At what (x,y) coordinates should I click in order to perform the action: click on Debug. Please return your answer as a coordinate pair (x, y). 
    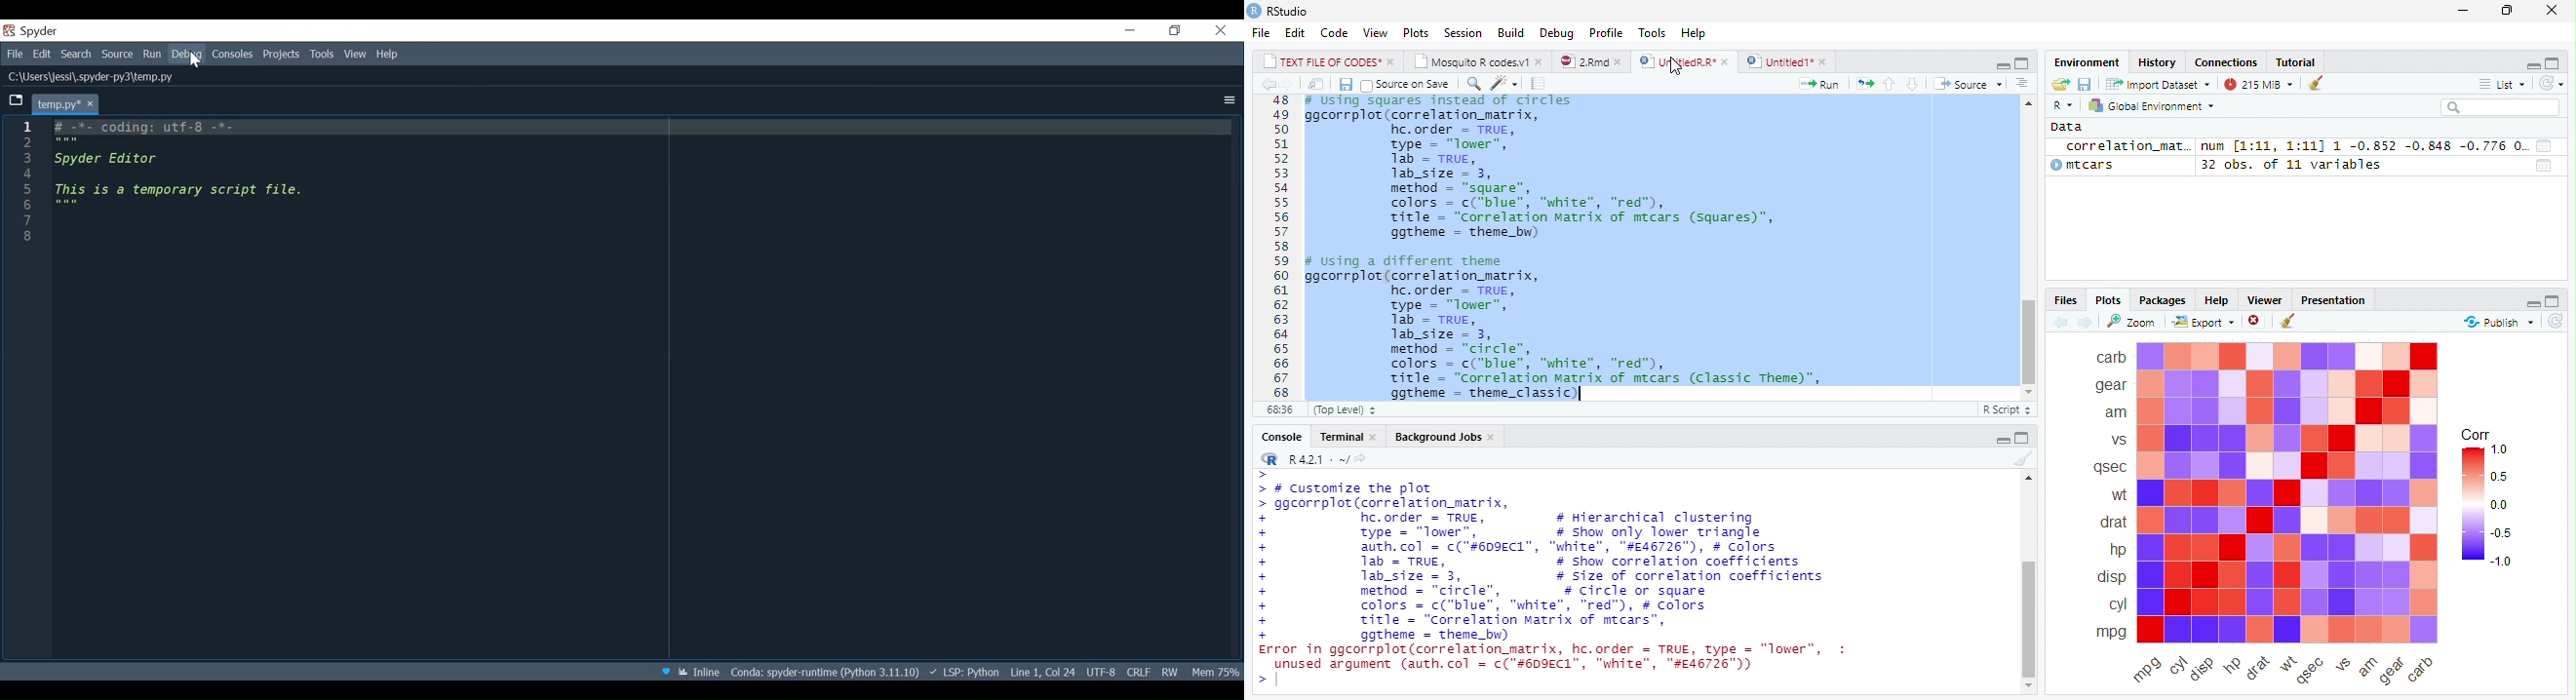
    Looking at the image, I should click on (1558, 33).